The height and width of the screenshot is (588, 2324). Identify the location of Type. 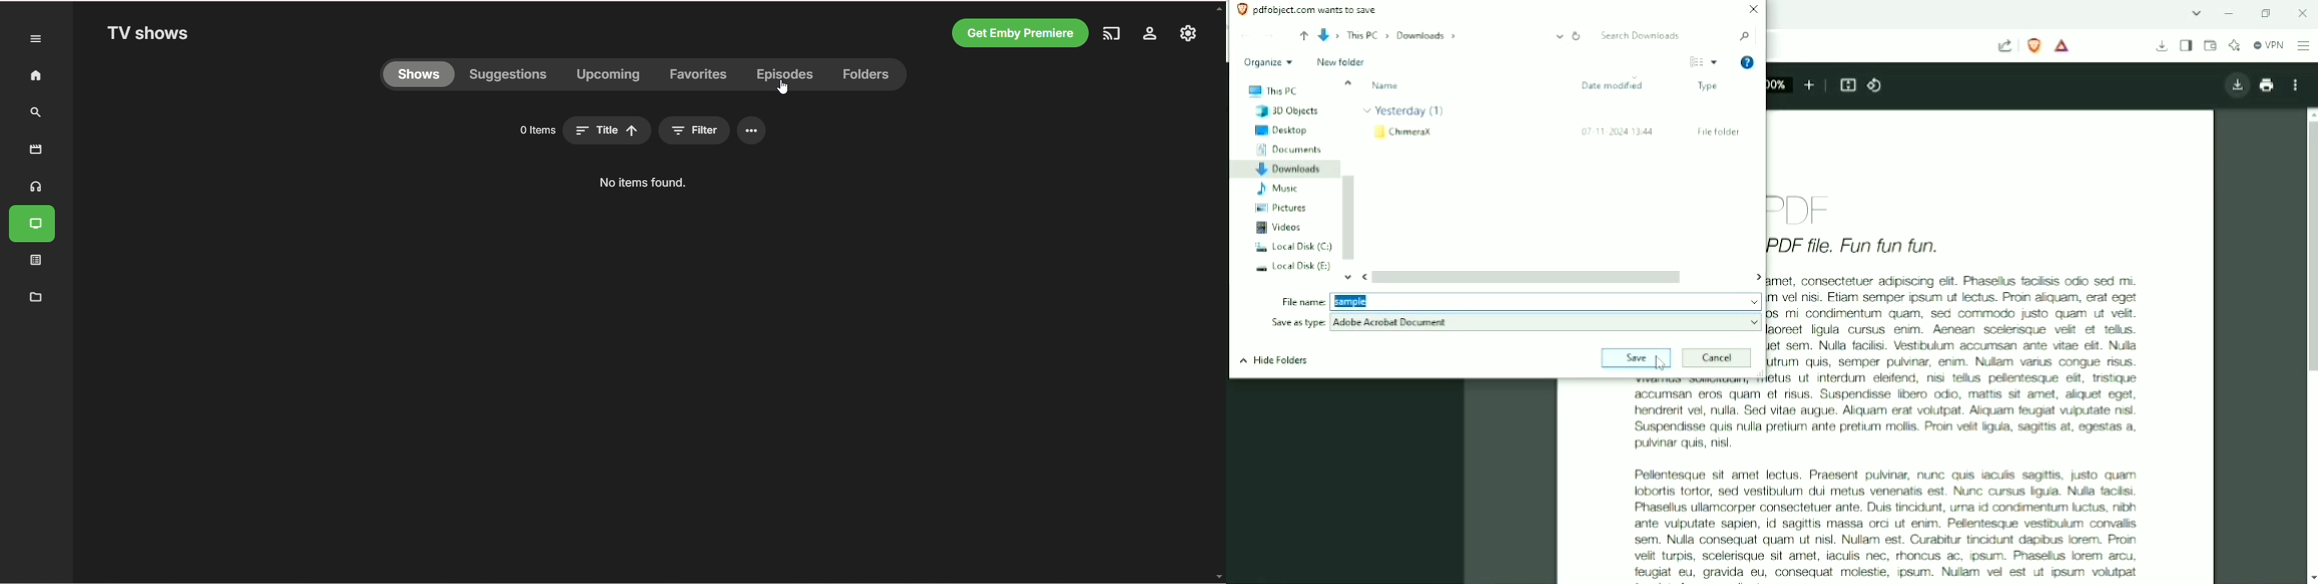
(1710, 86).